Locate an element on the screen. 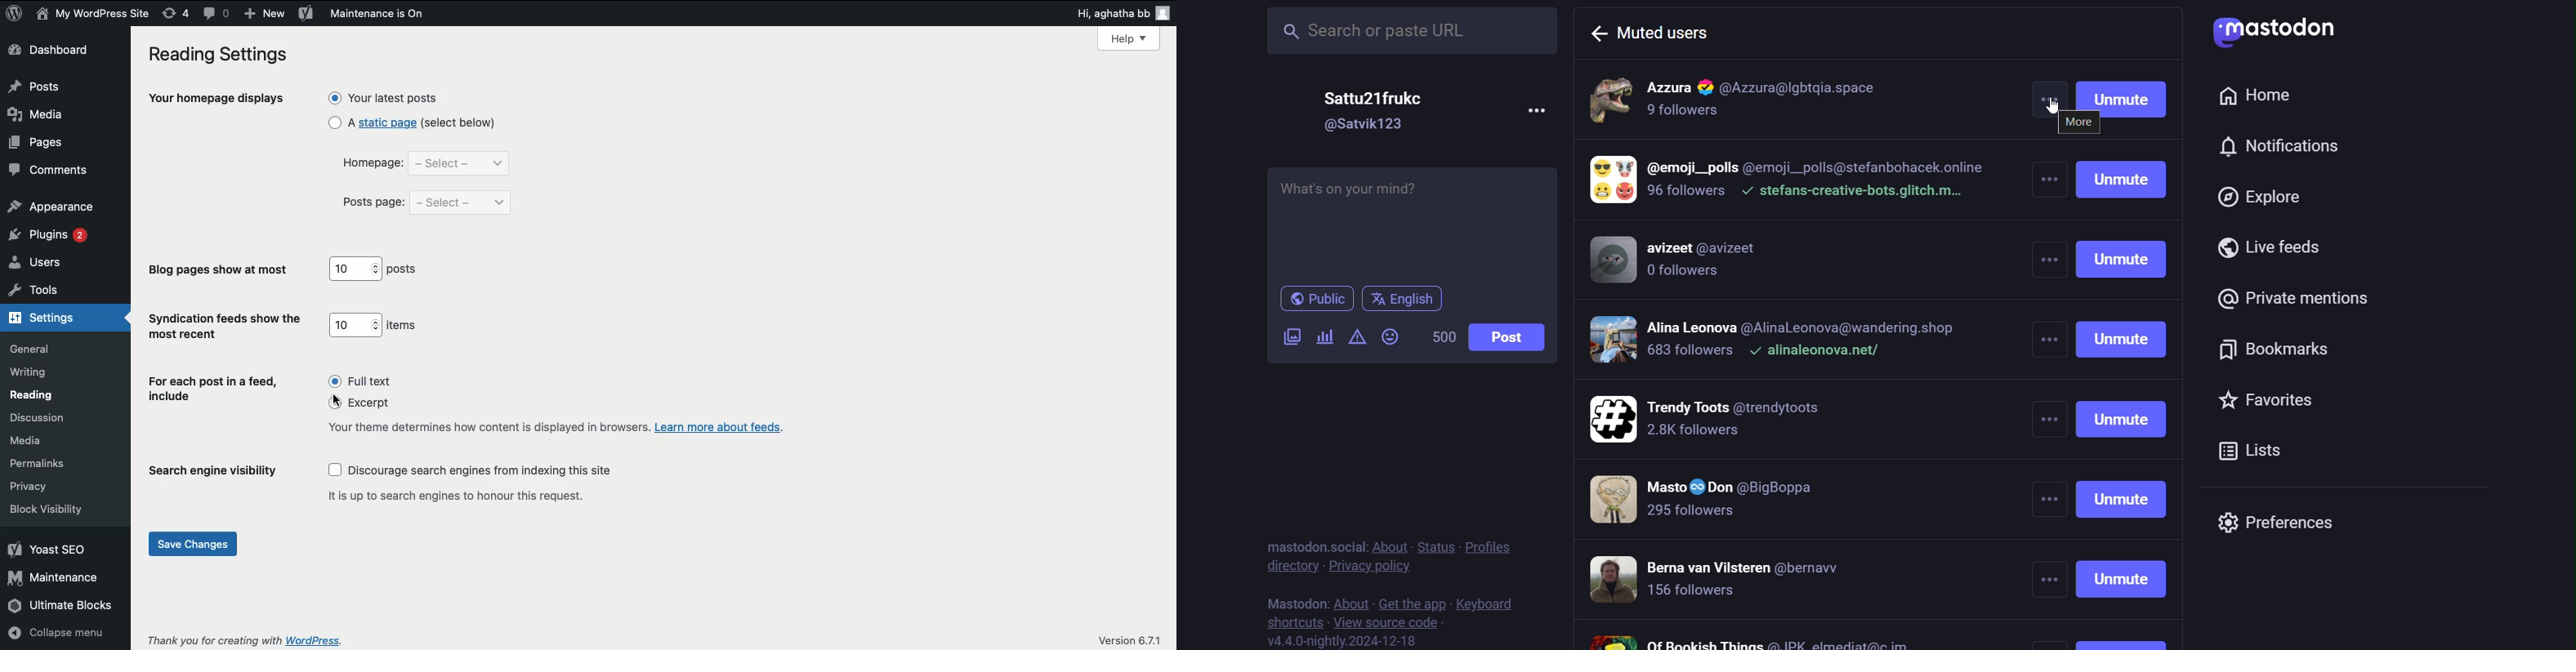 The width and height of the screenshot is (2576, 672). more is located at coordinates (2049, 93).